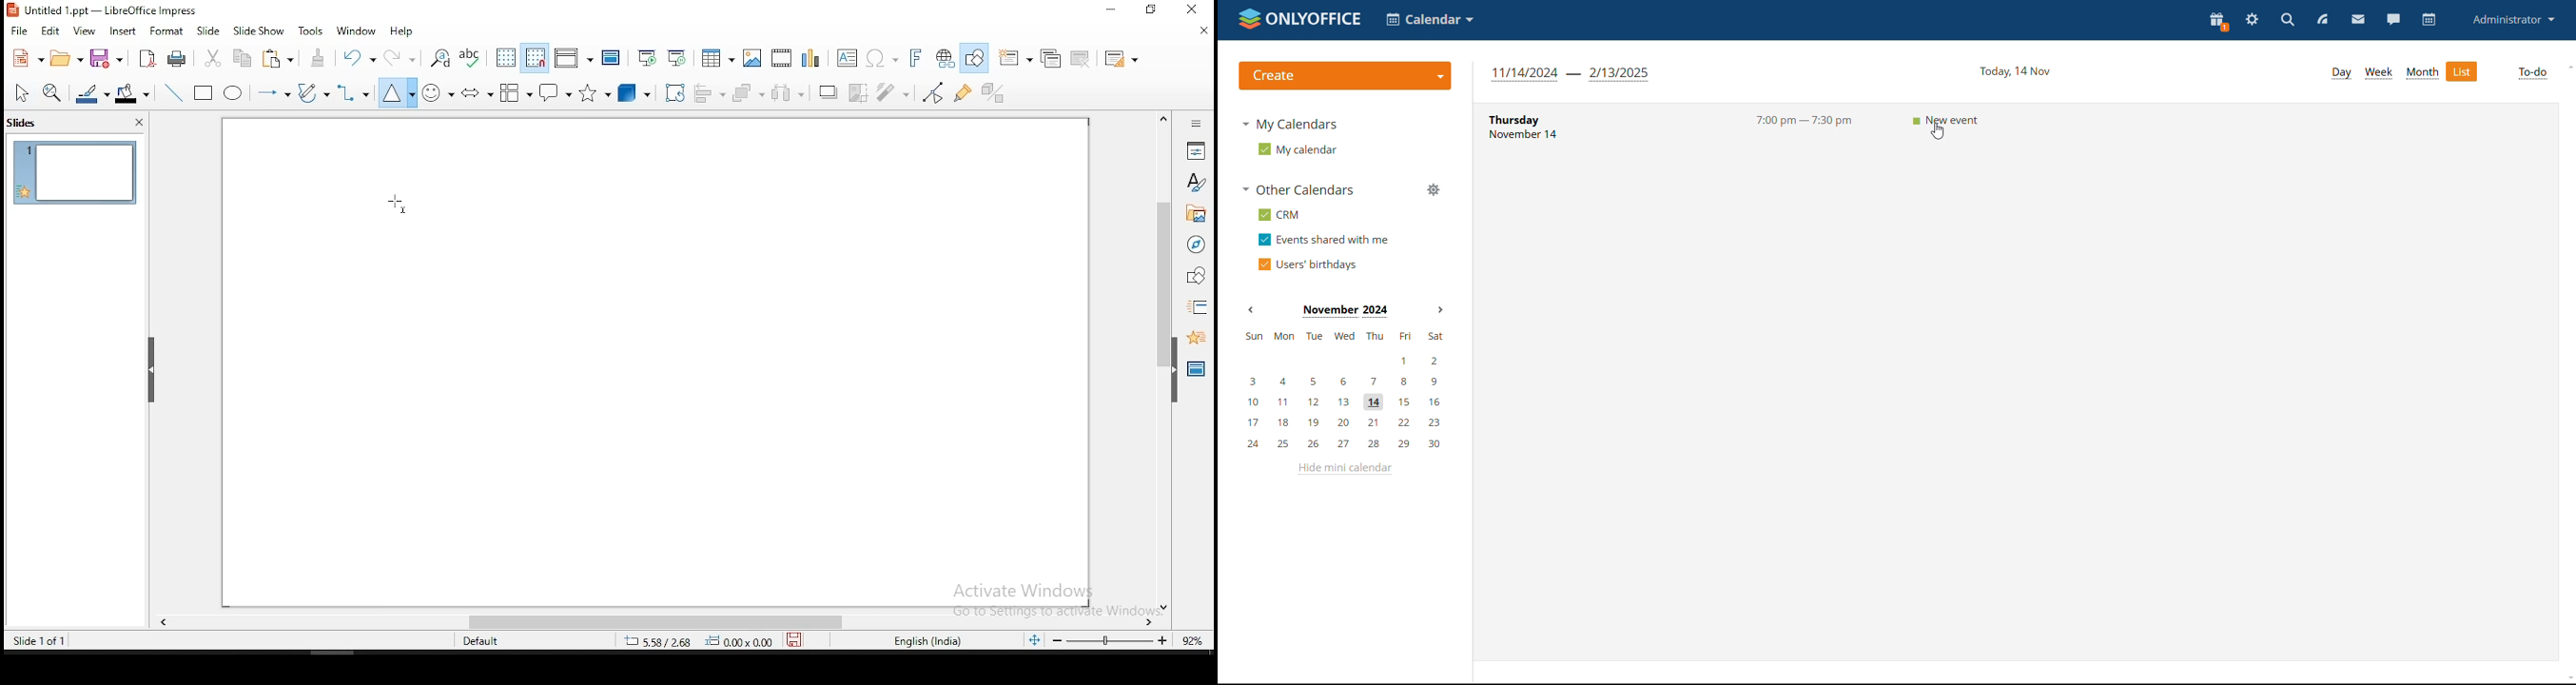 This screenshot has width=2576, height=700. Describe the element at coordinates (259, 30) in the screenshot. I see `slide show` at that location.